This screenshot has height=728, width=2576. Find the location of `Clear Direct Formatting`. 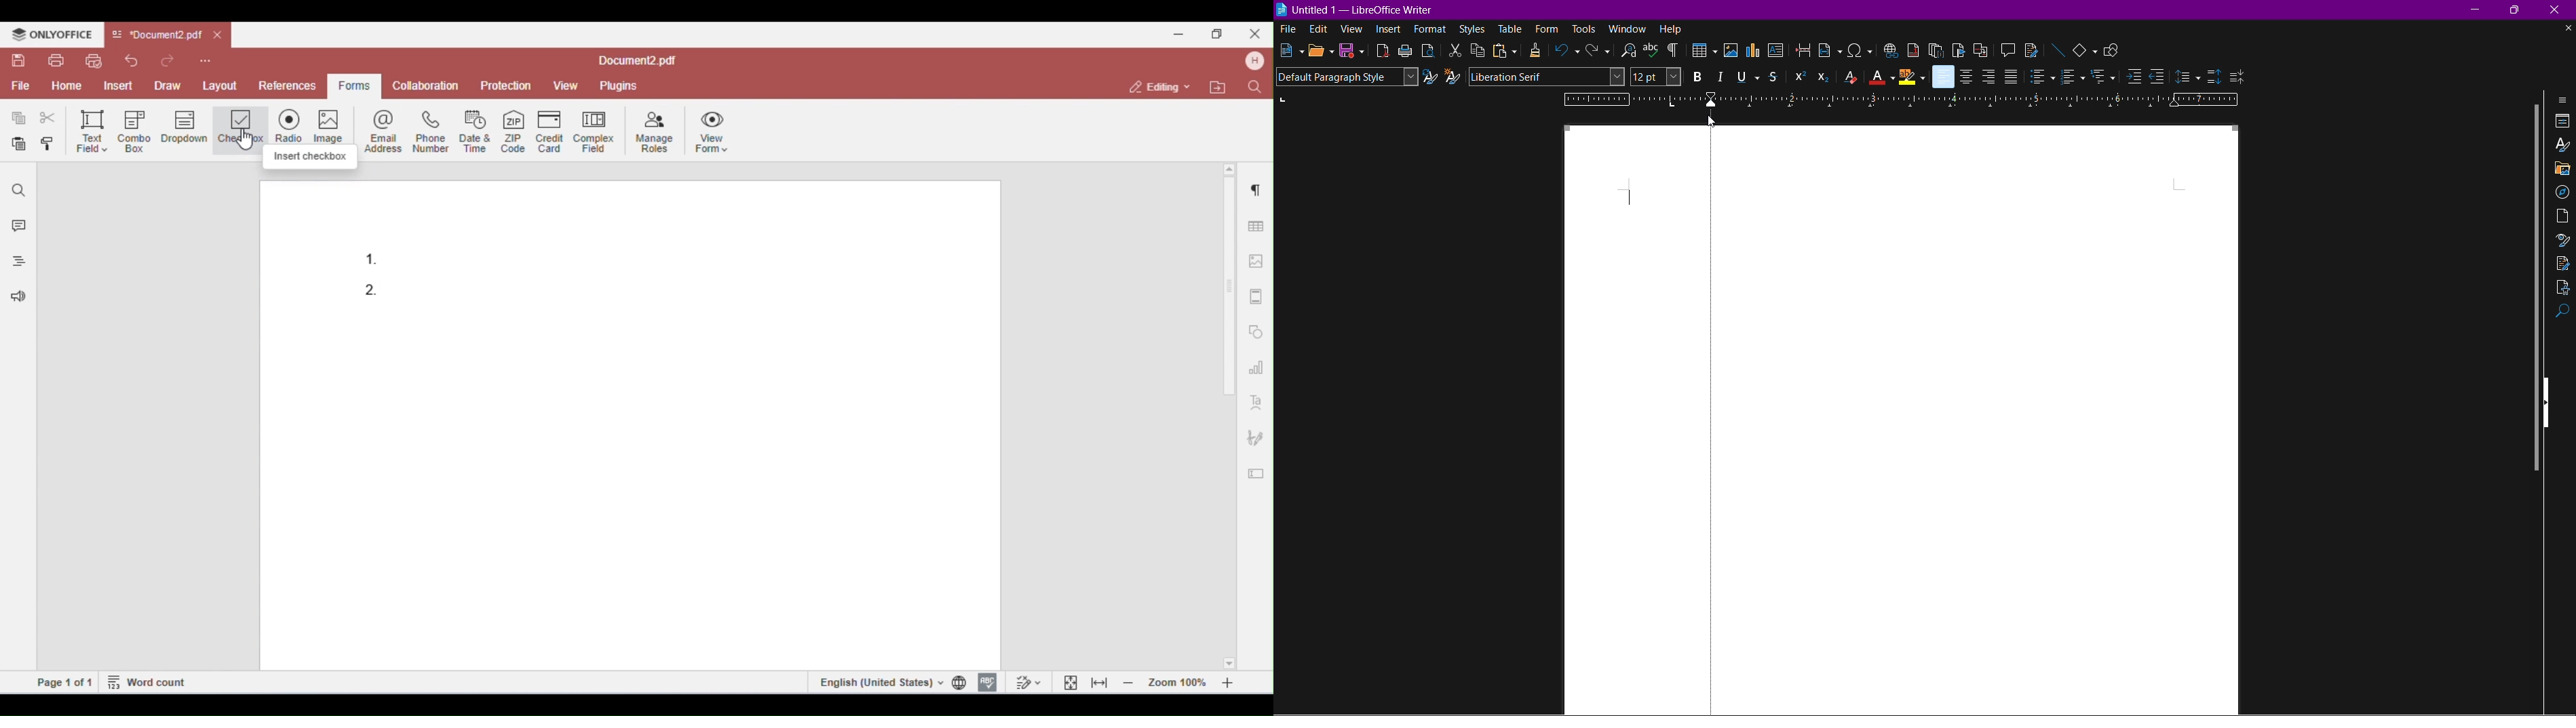

Clear Direct Formatting is located at coordinates (1849, 77).